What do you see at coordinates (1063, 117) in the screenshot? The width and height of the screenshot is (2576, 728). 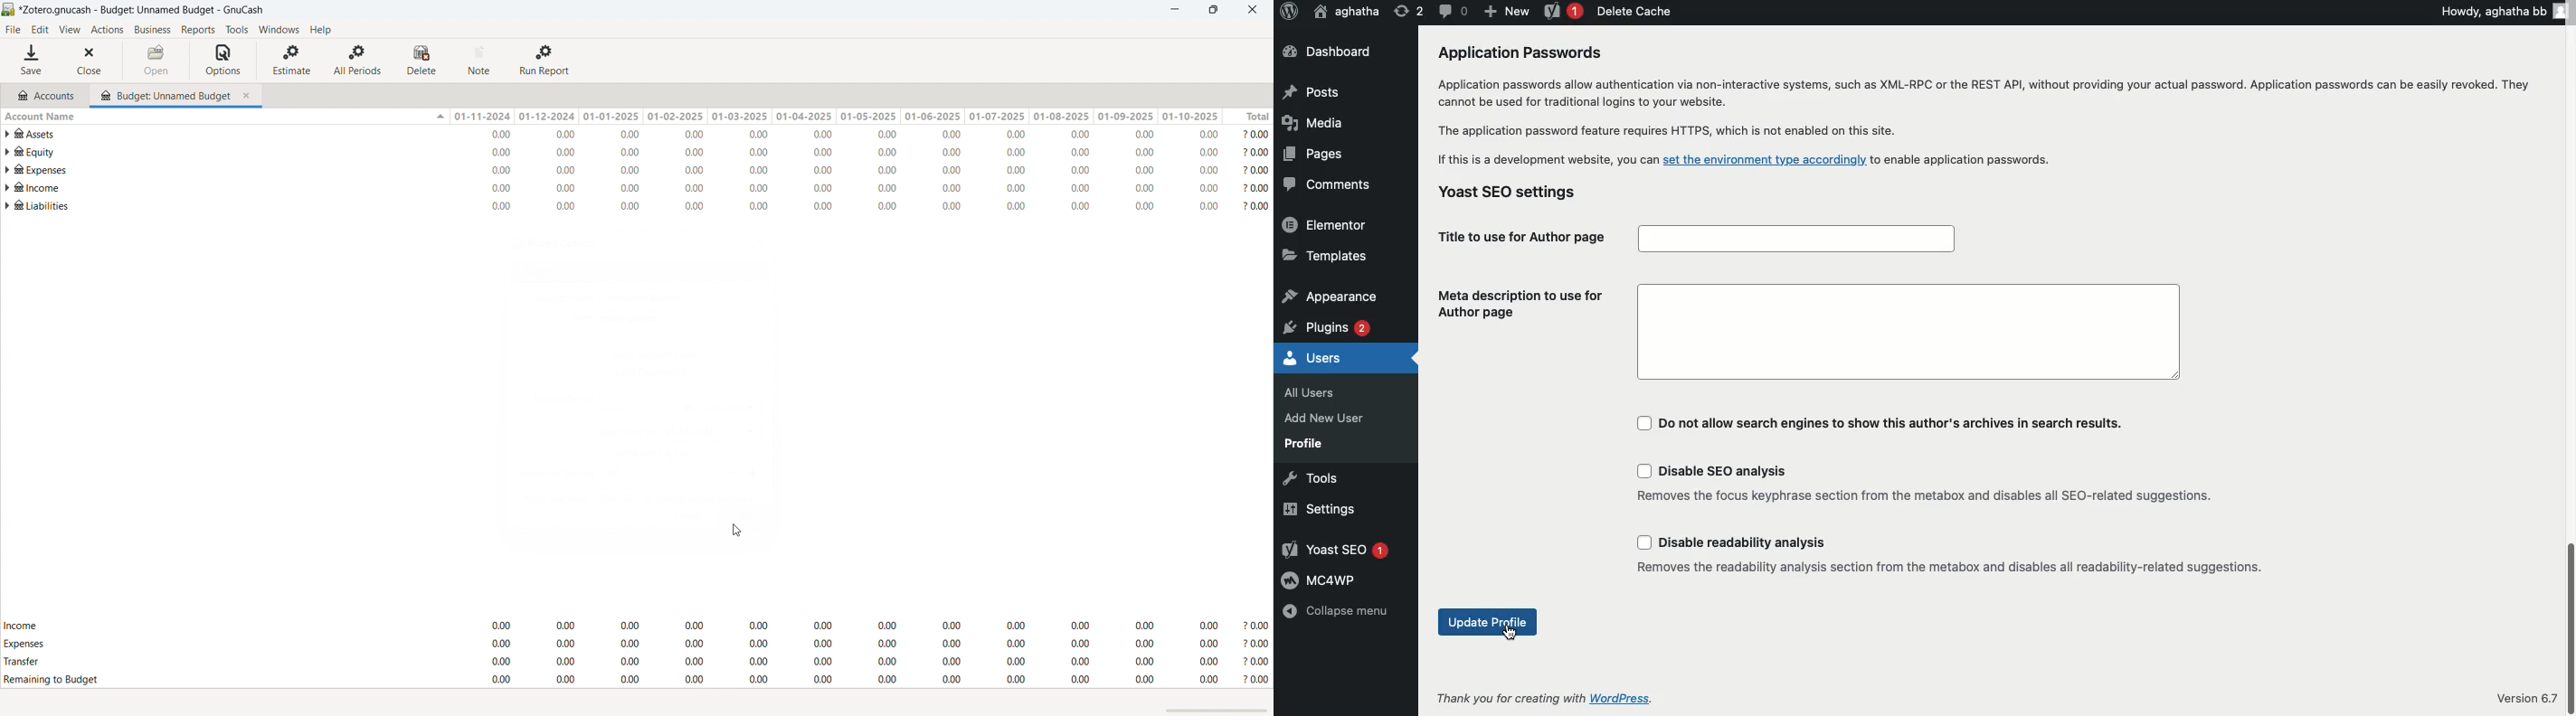 I see `01-08-2025` at bounding box center [1063, 117].